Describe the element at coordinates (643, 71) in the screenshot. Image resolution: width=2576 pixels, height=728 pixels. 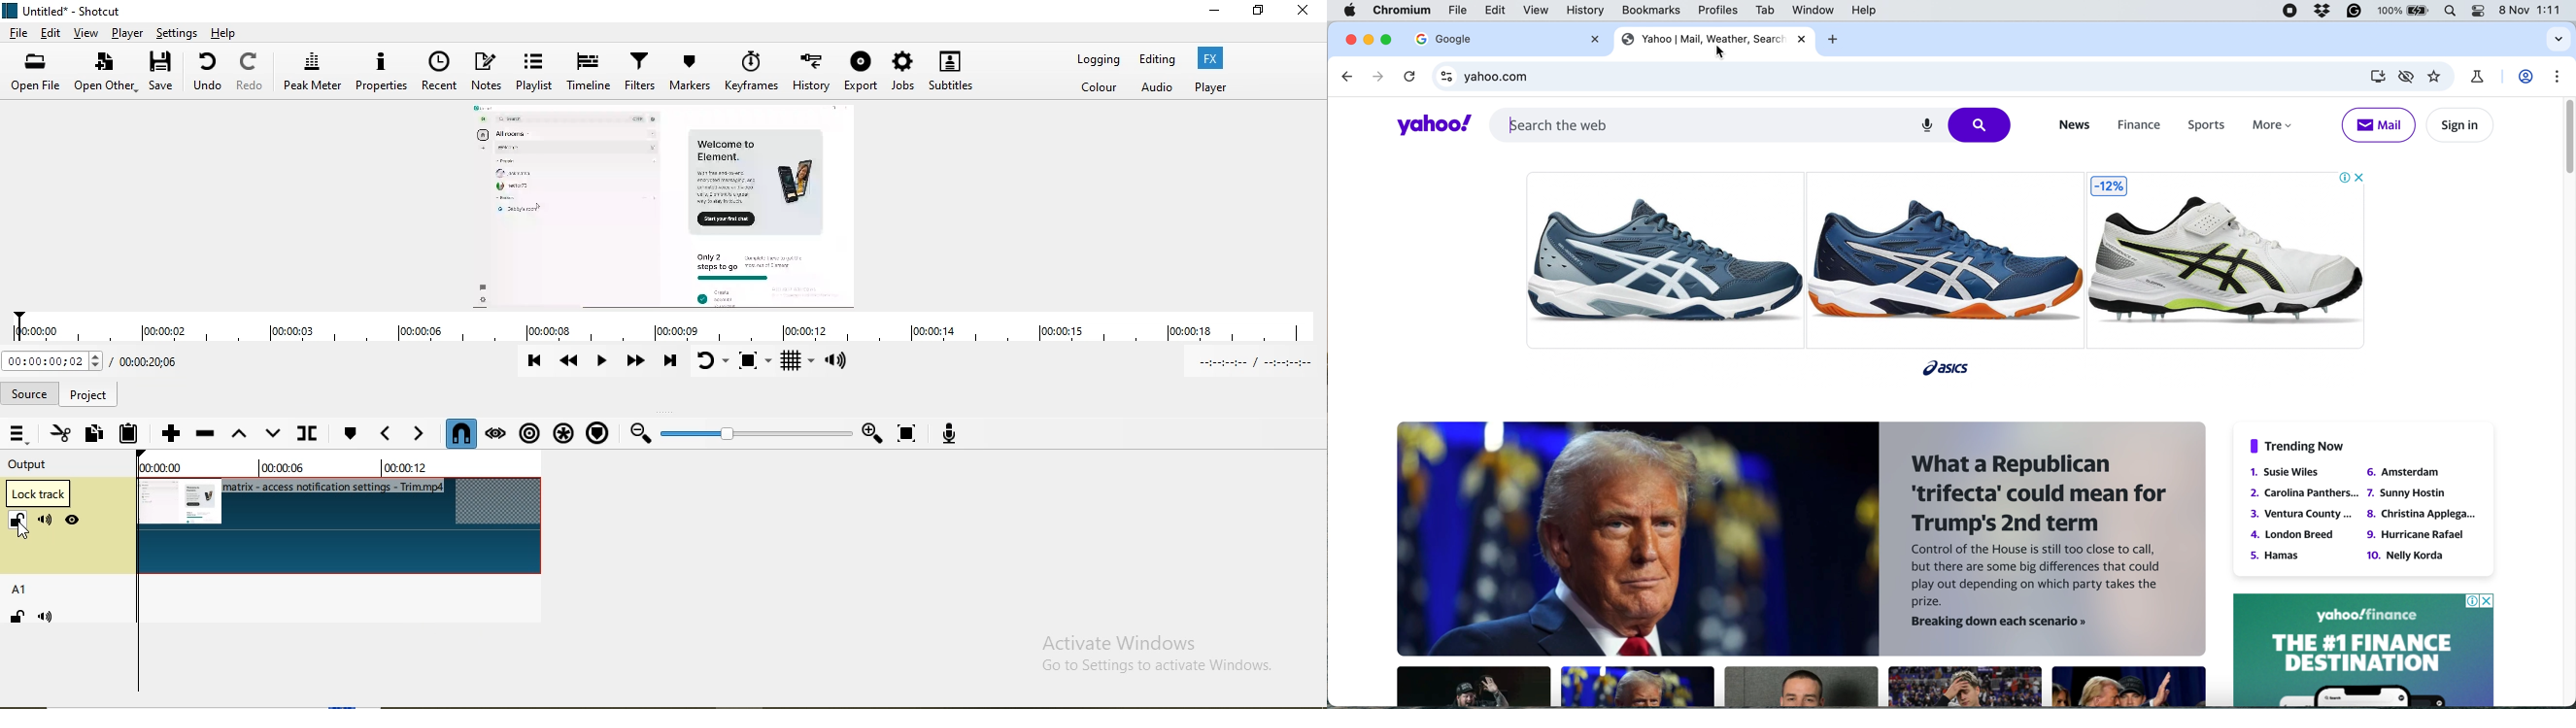
I see `Filters` at that location.